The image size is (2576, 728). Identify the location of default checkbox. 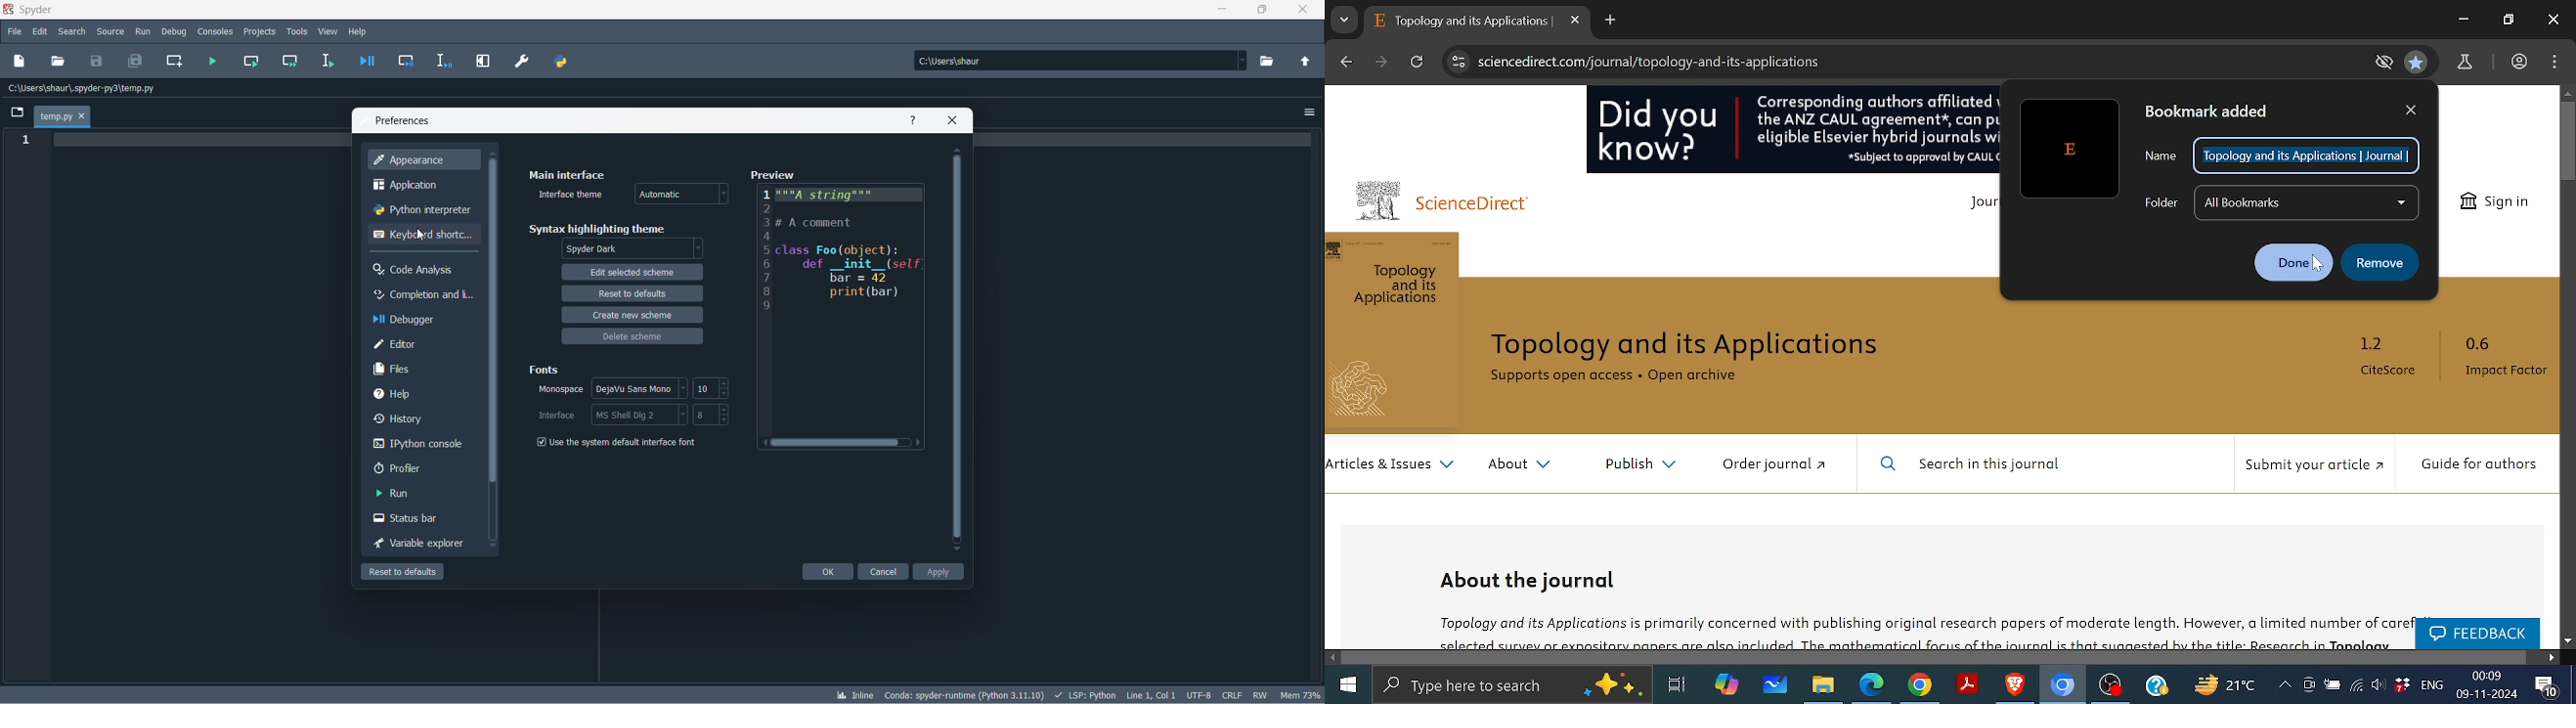
(624, 444).